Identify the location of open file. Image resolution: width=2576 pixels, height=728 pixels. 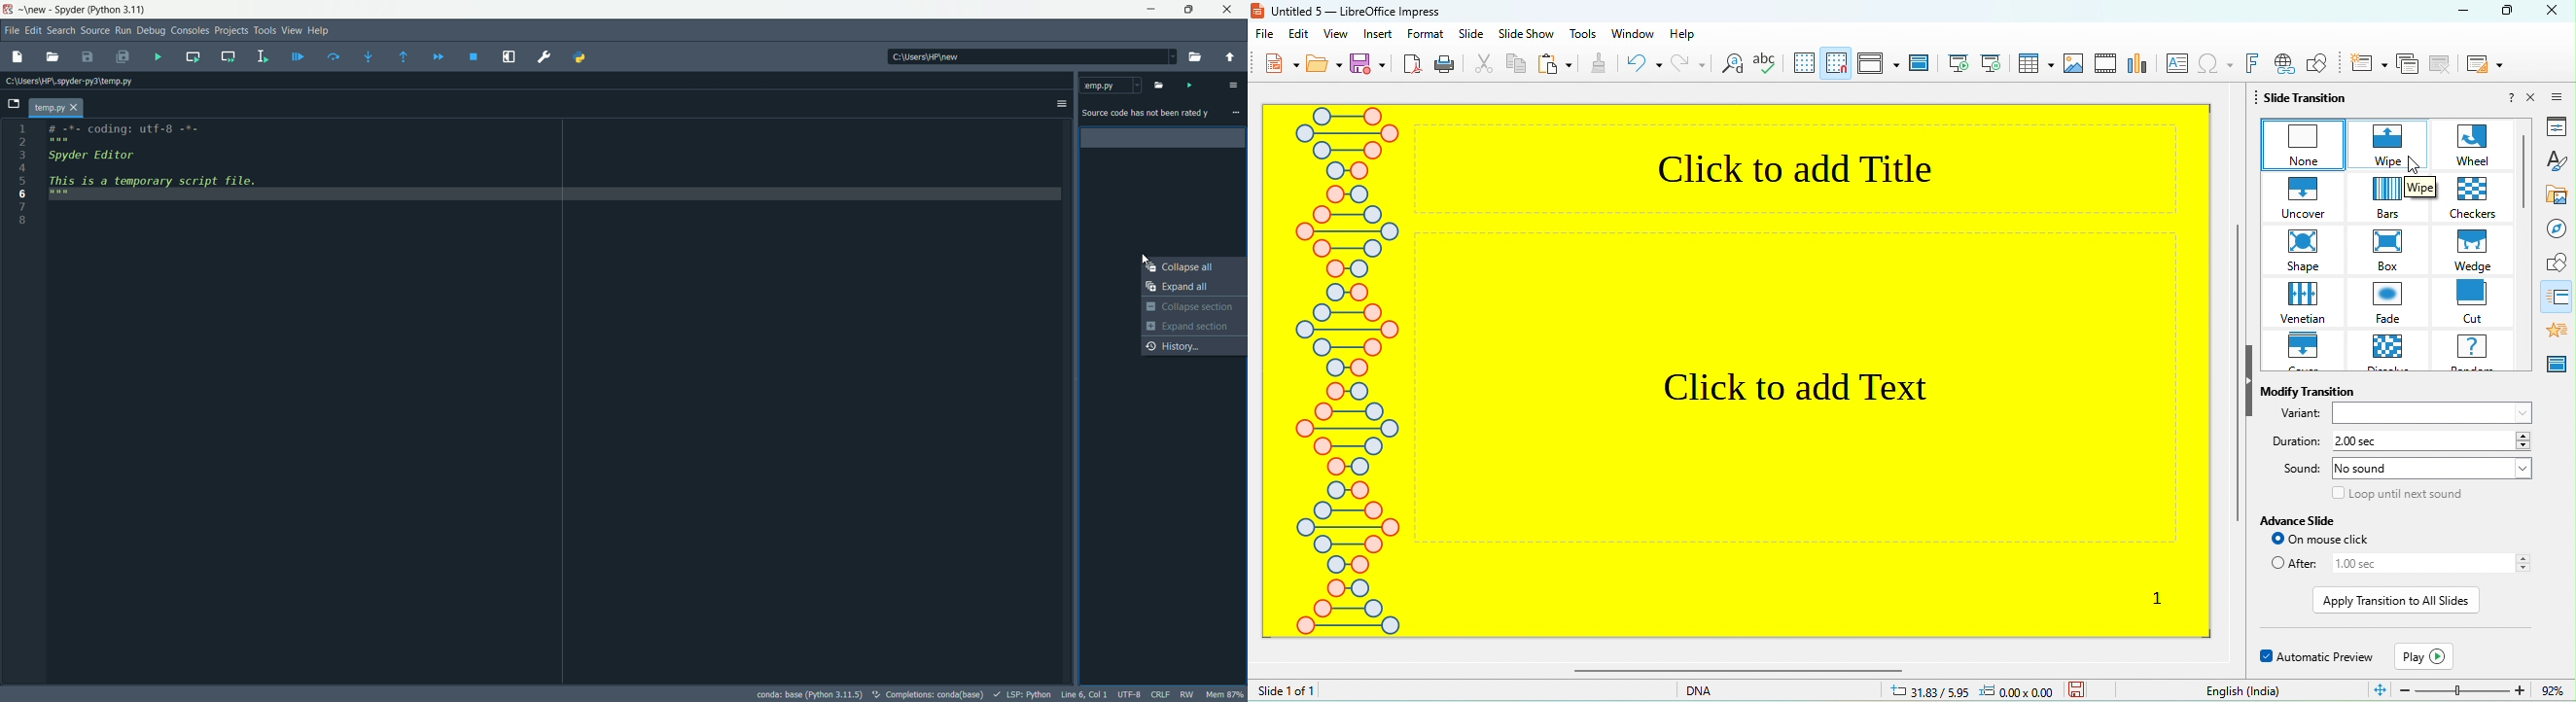
(1158, 84).